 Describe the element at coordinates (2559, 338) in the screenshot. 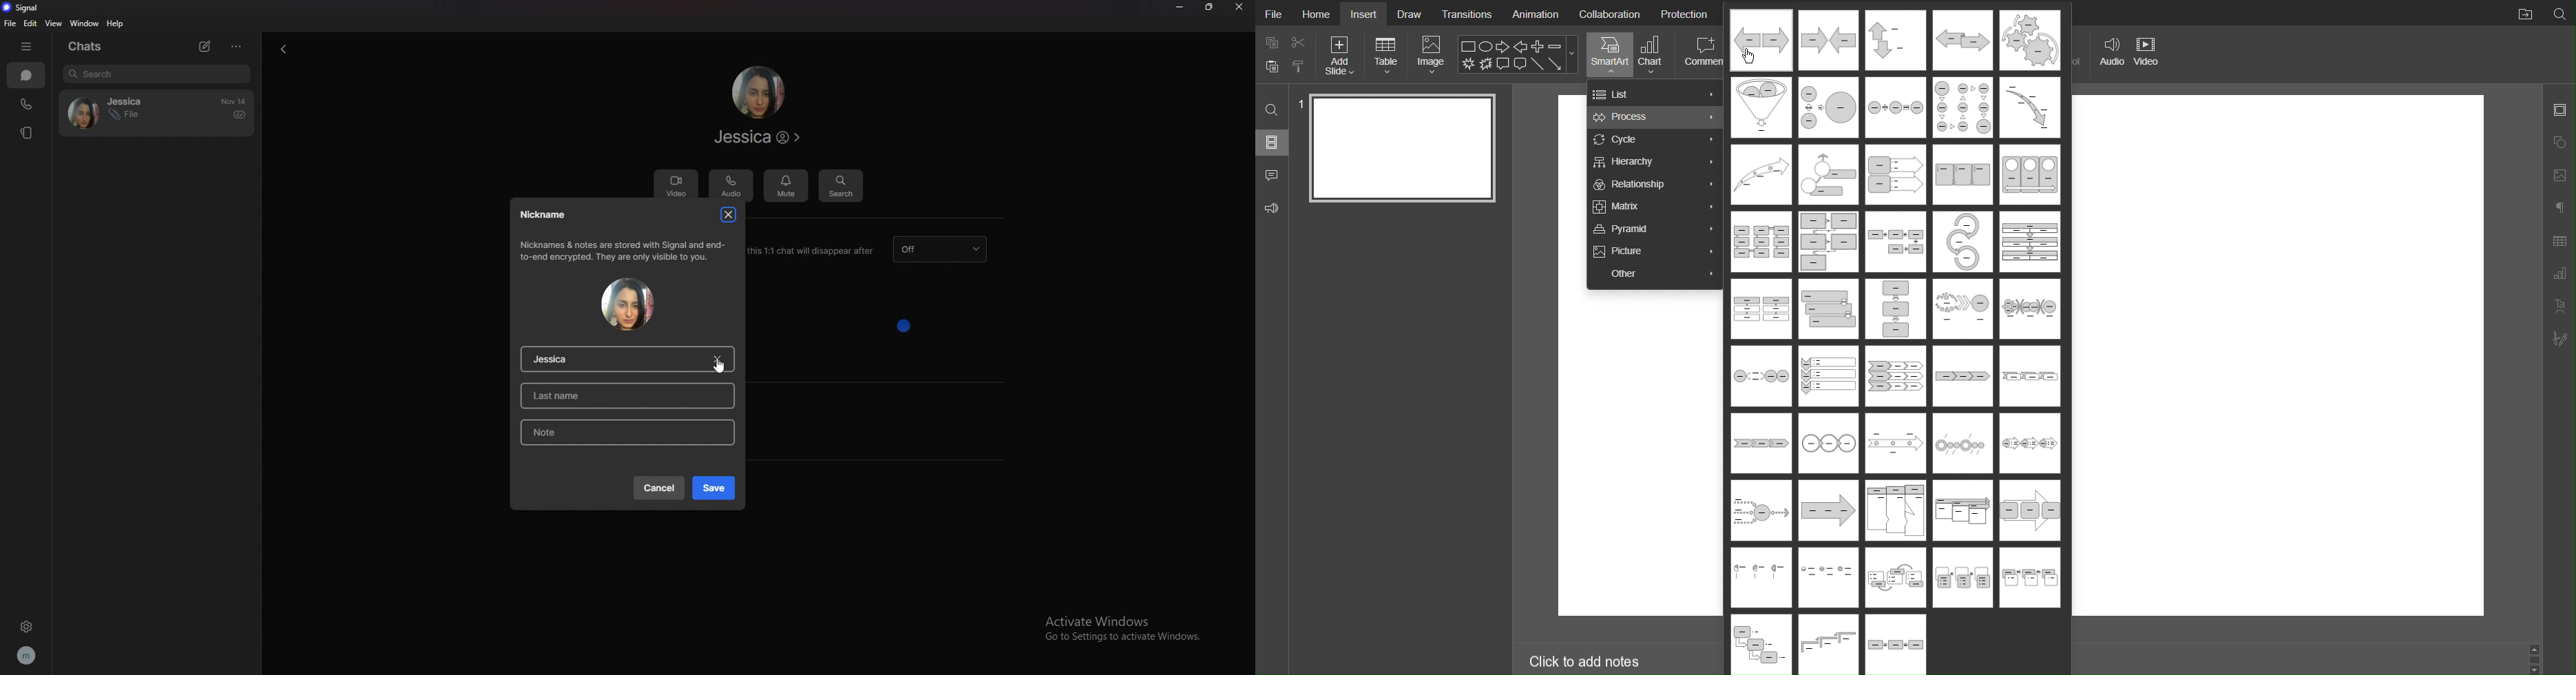

I see `Signature` at that location.